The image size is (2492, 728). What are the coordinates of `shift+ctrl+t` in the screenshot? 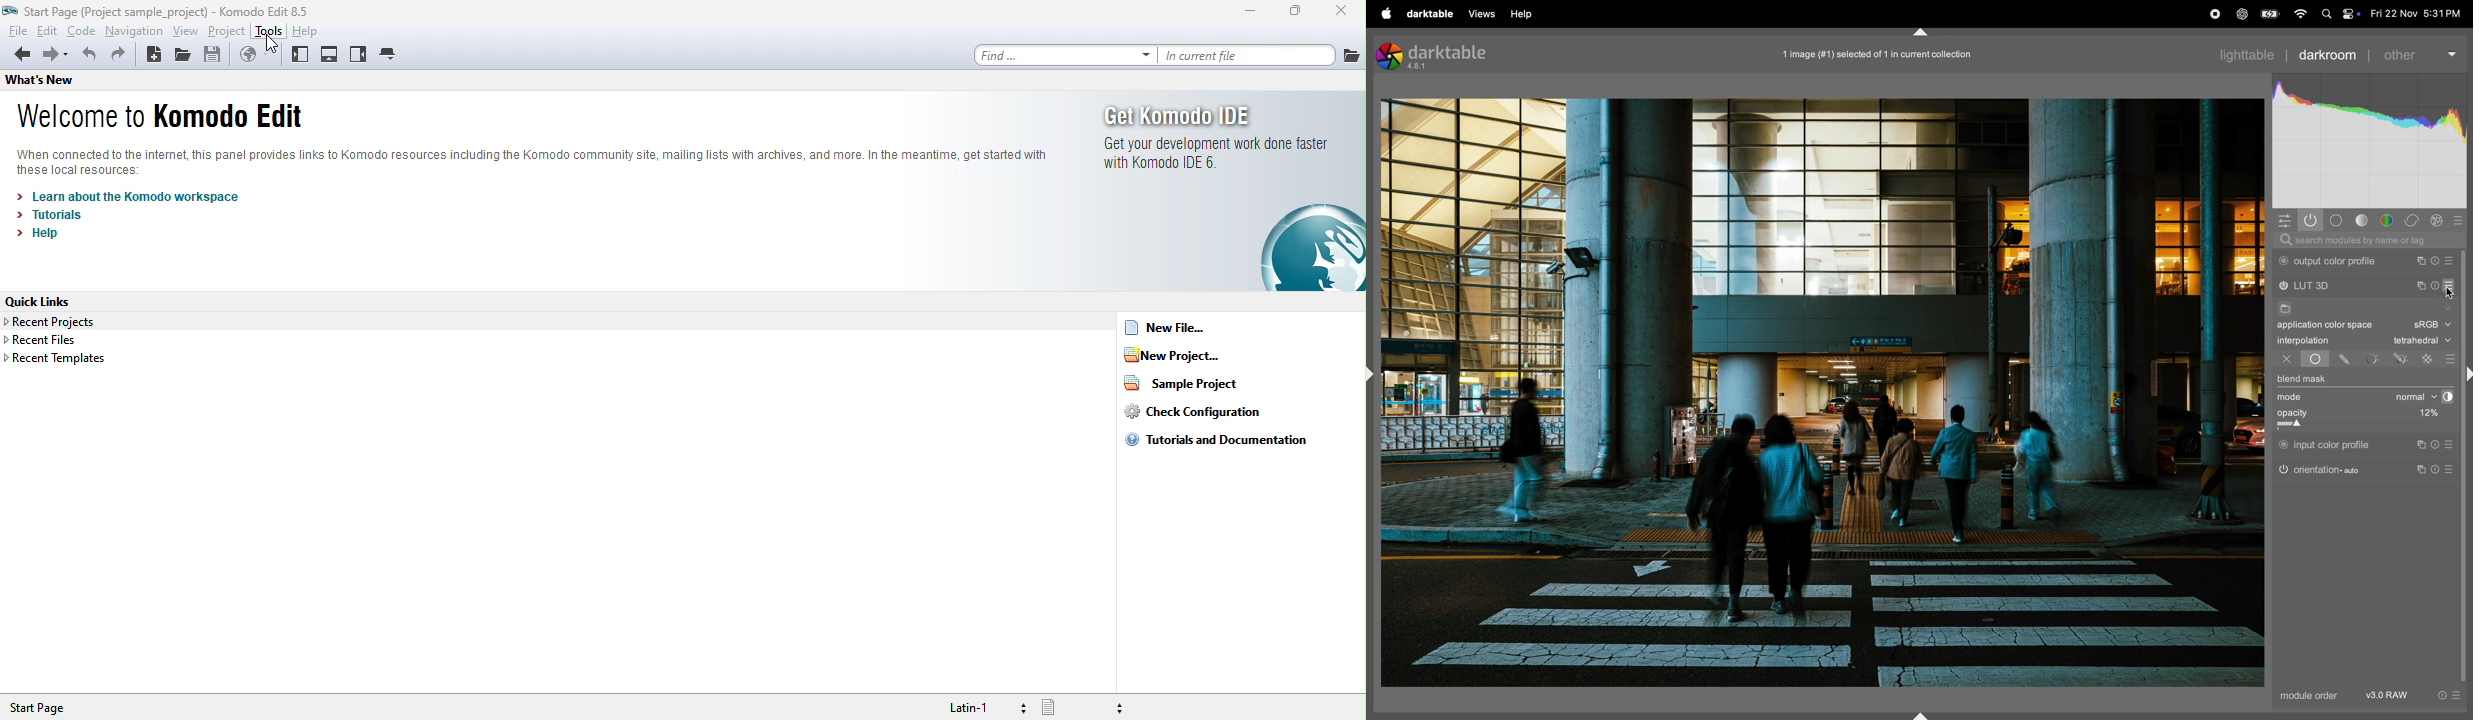 It's located at (1918, 32).